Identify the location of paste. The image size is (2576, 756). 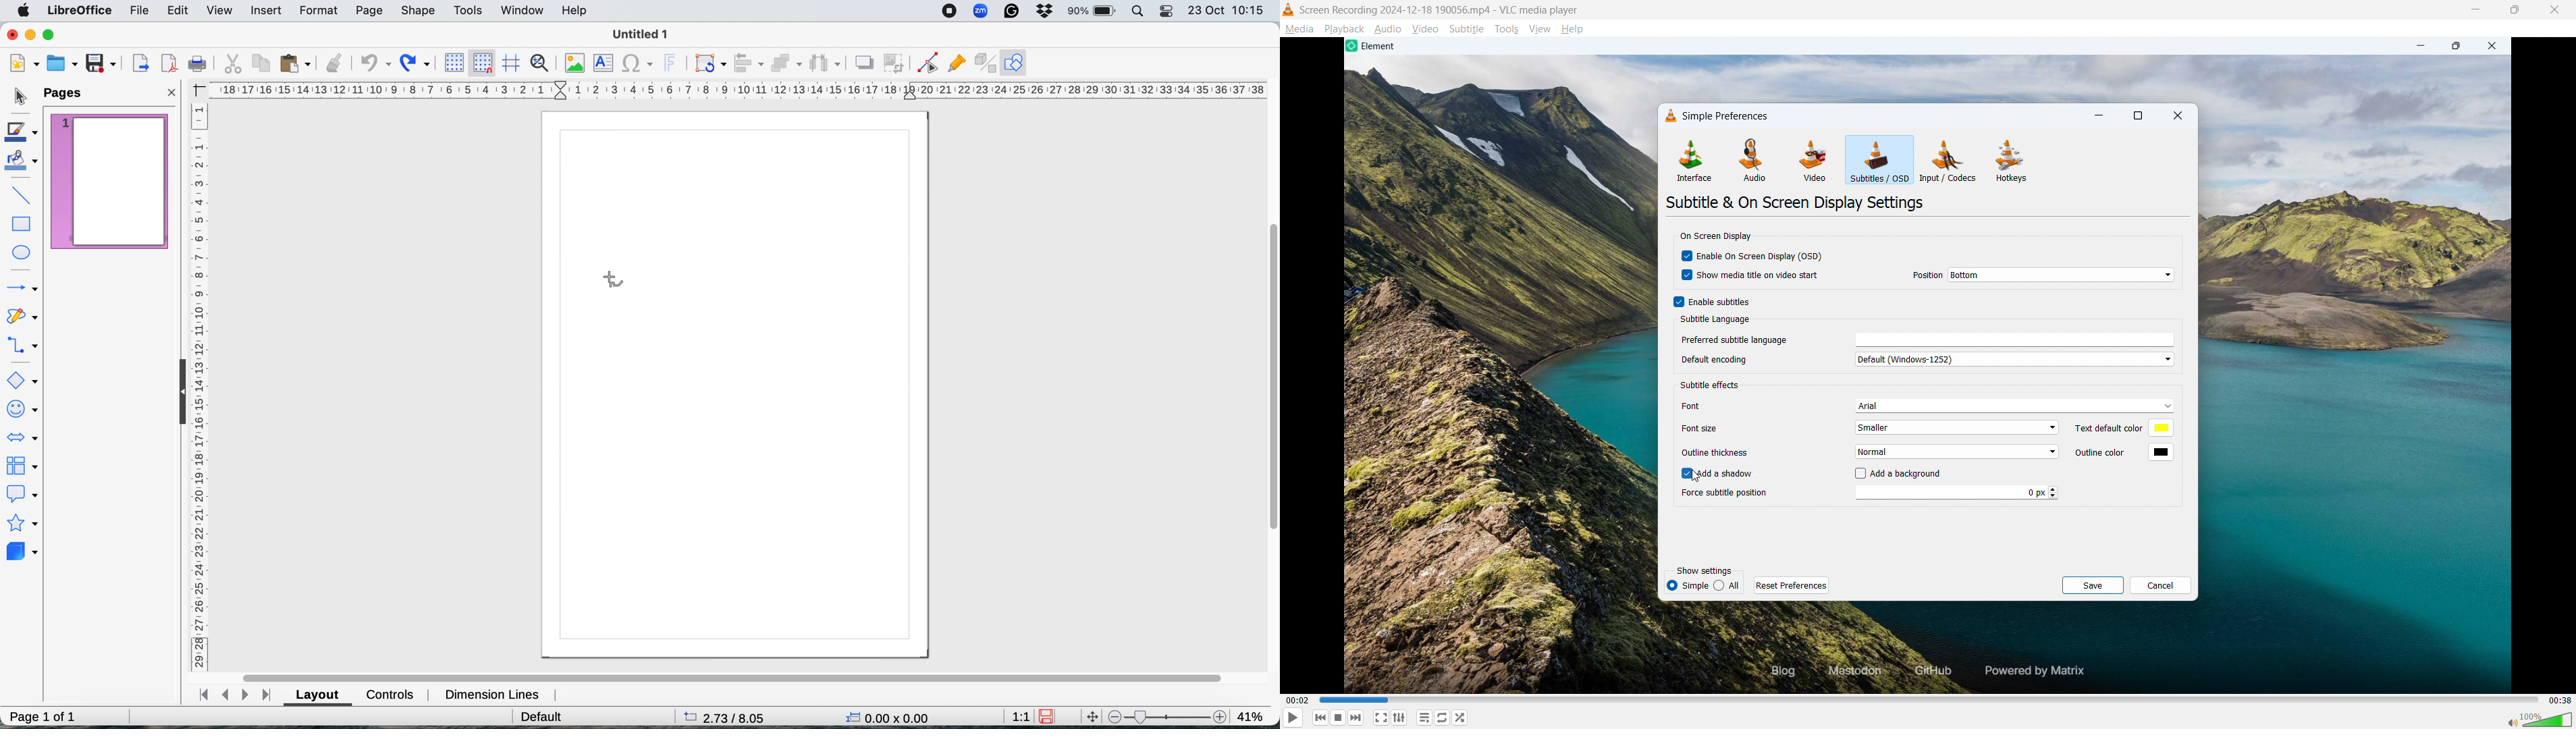
(297, 64).